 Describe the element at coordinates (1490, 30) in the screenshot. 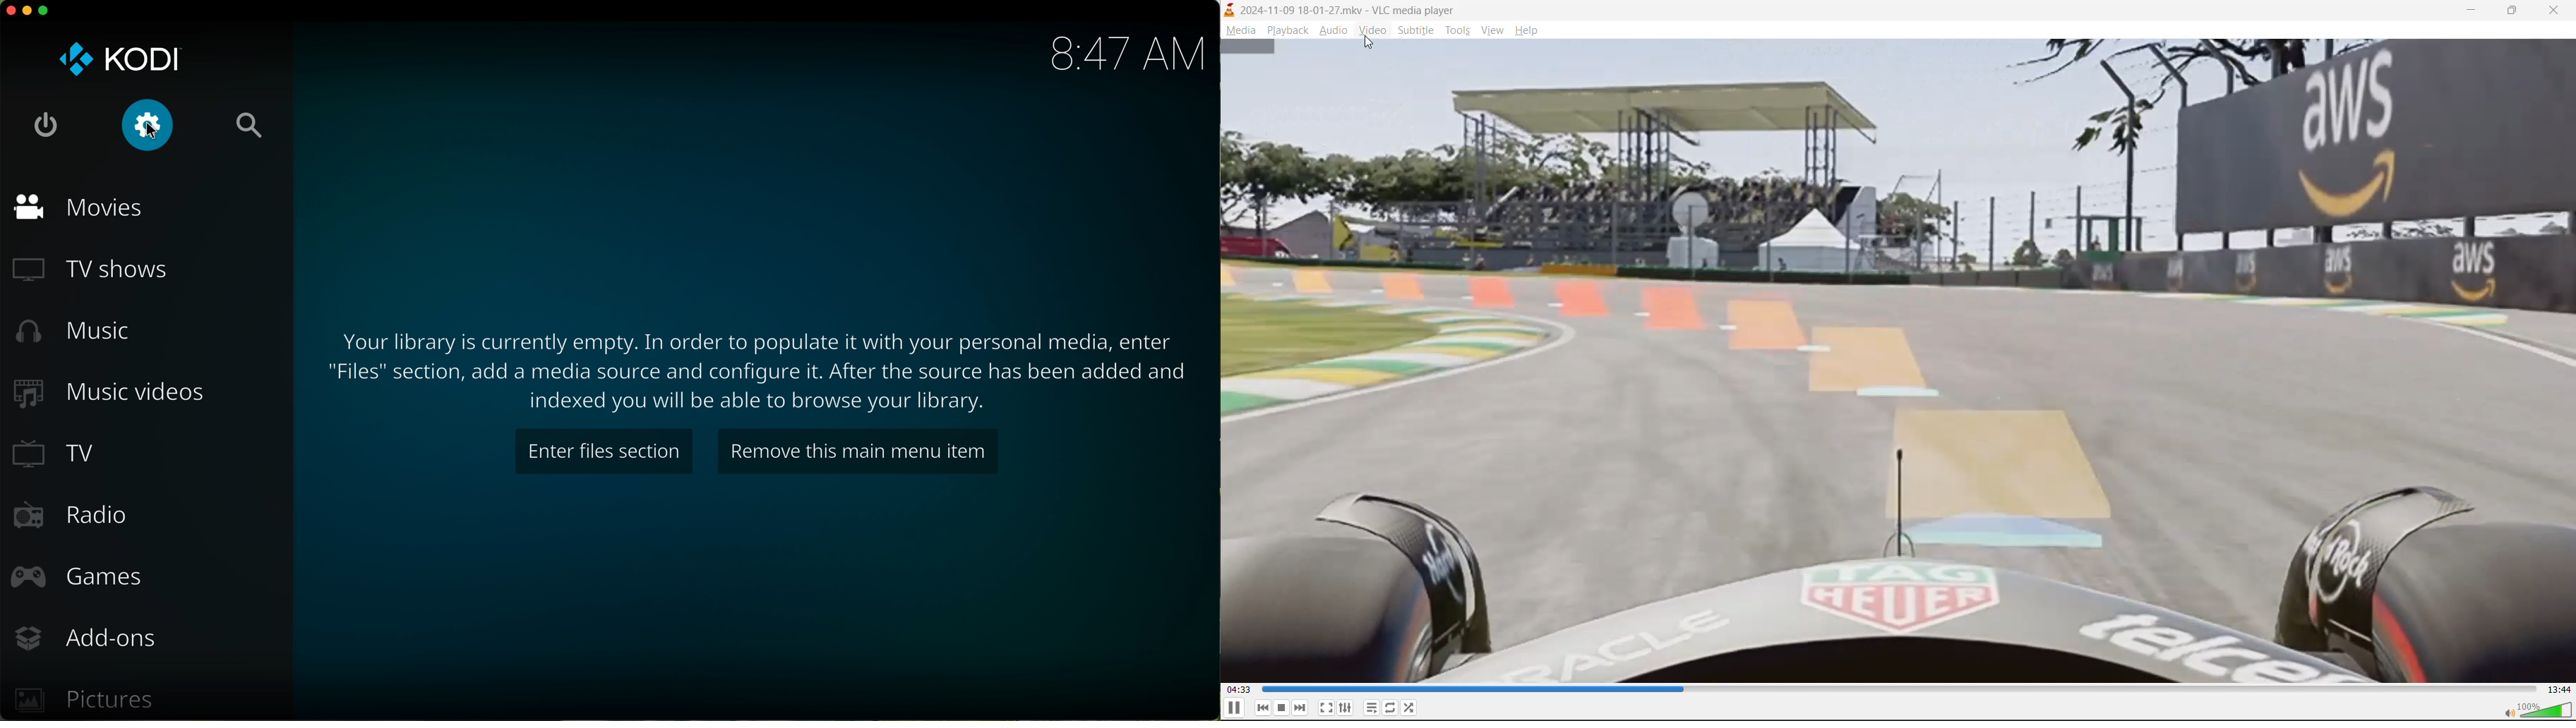

I see `view` at that location.